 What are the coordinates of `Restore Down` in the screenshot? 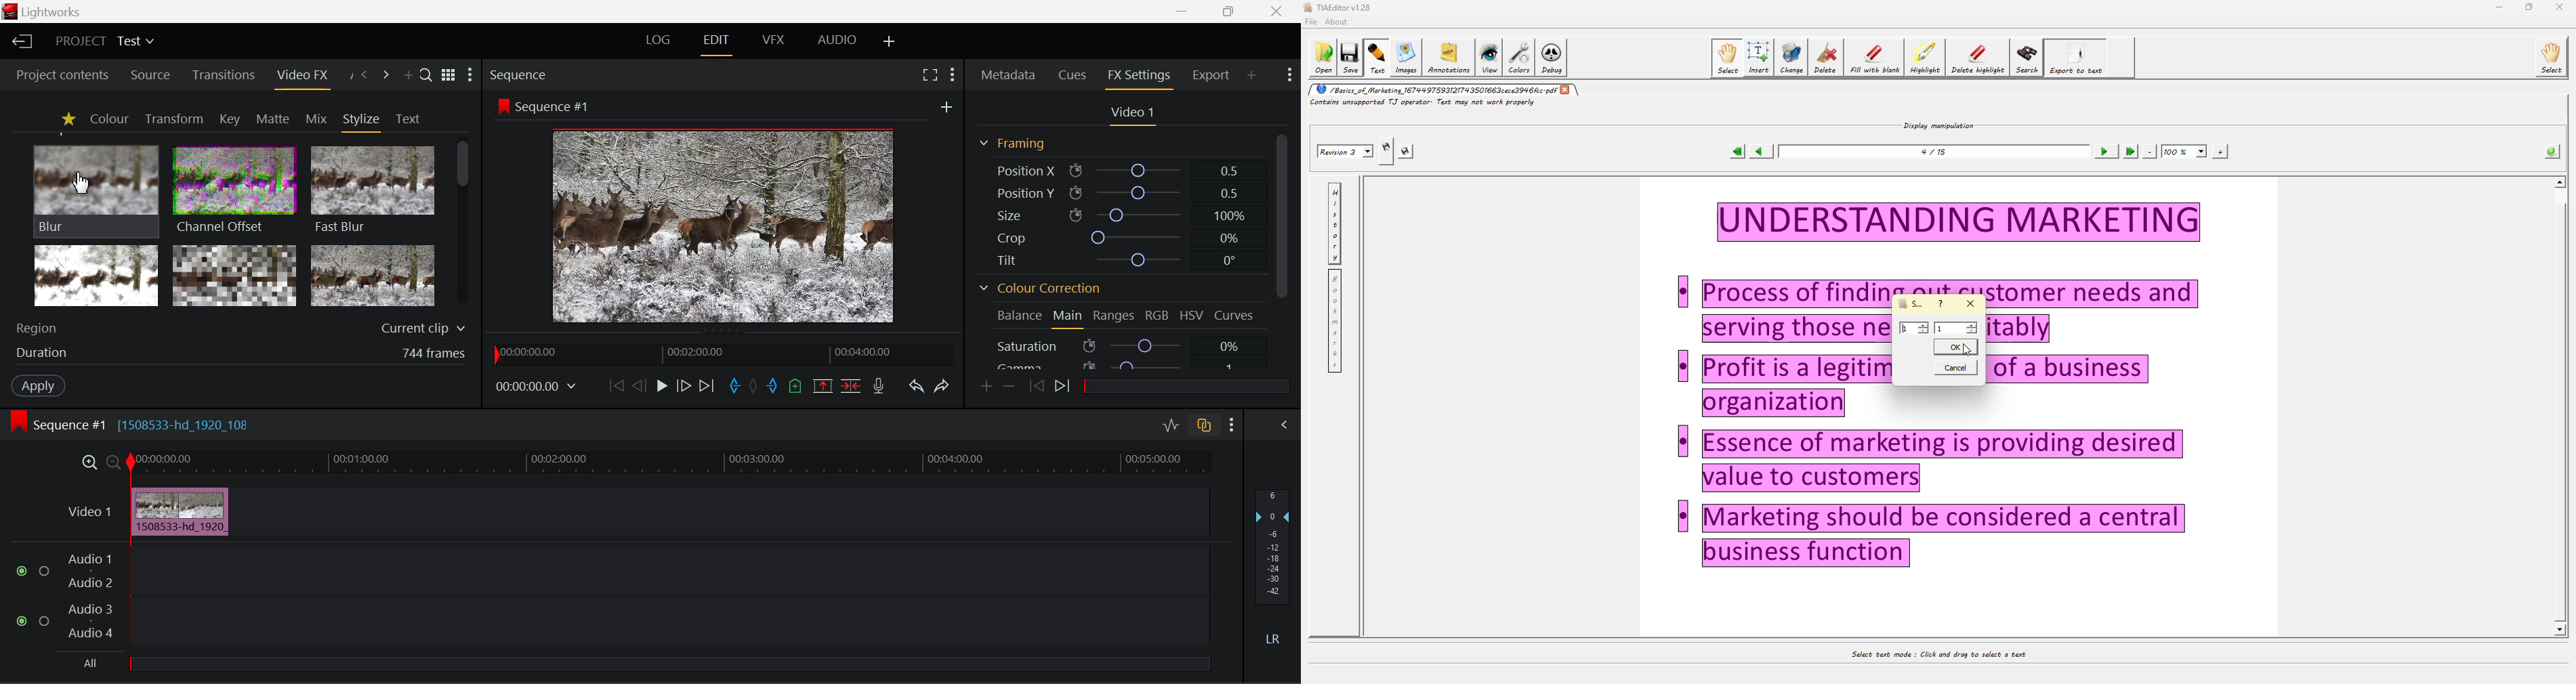 It's located at (1186, 12).